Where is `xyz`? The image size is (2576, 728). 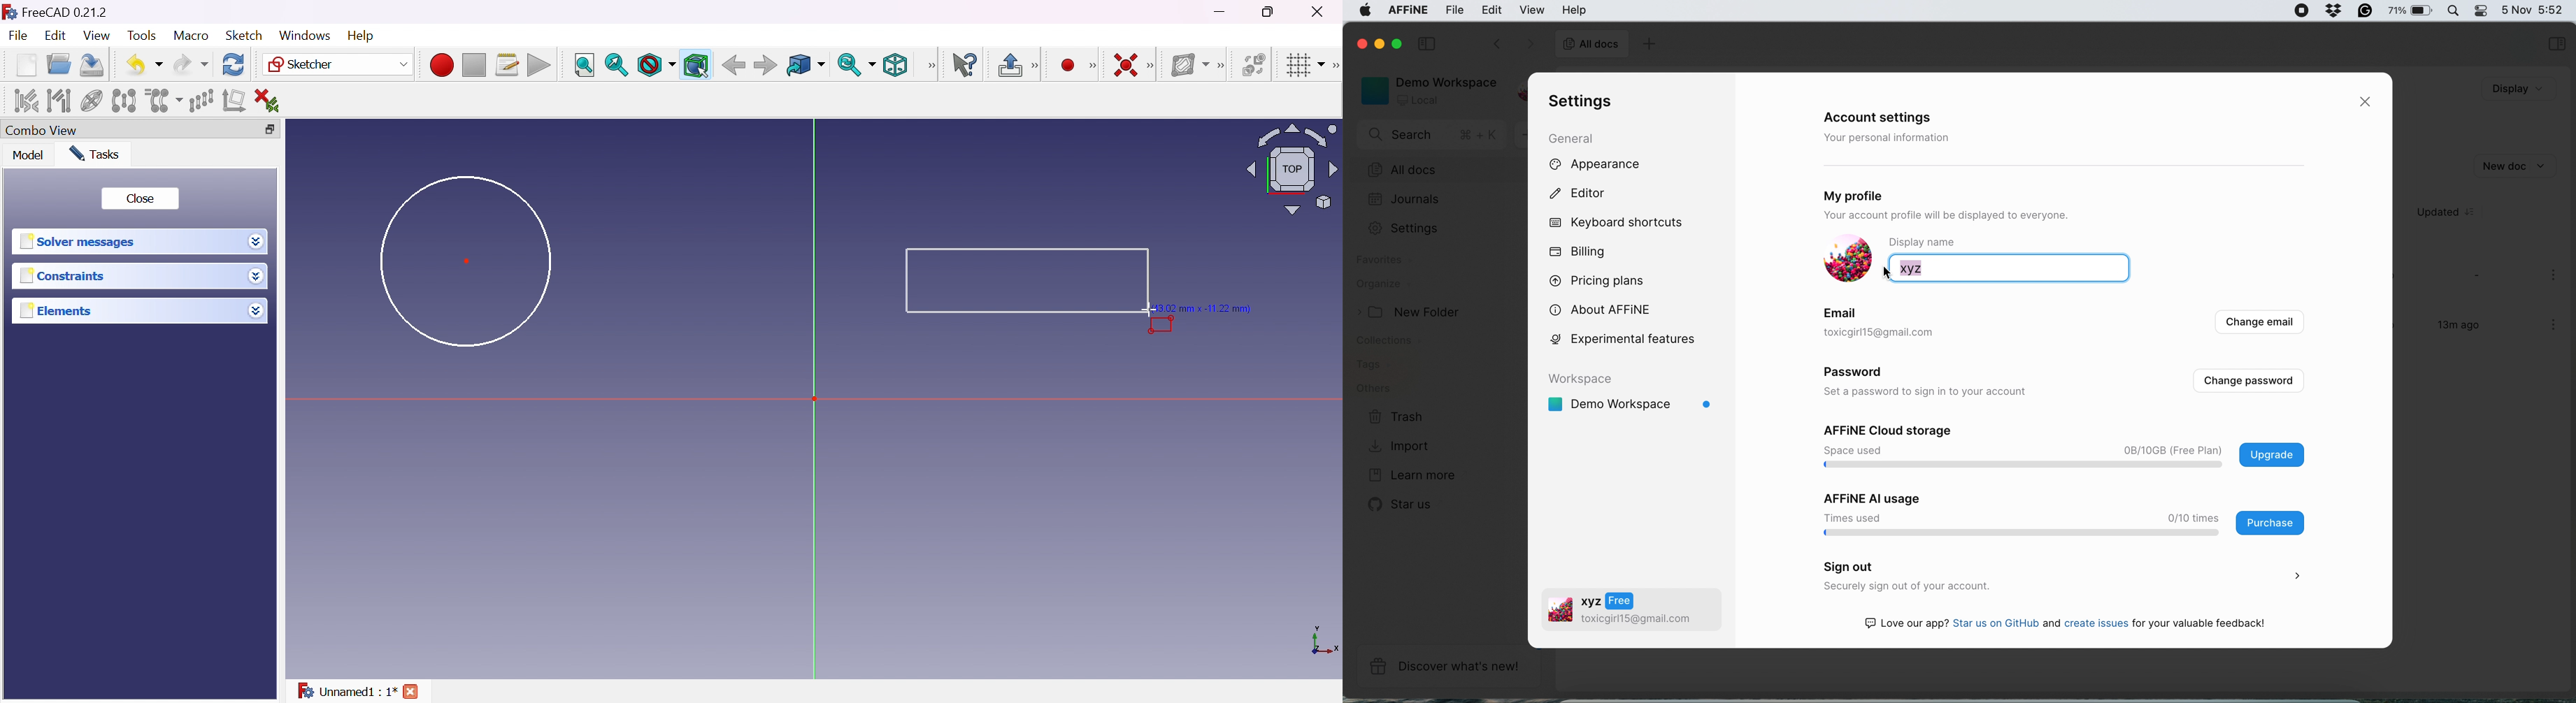 xyz is located at coordinates (1952, 267).